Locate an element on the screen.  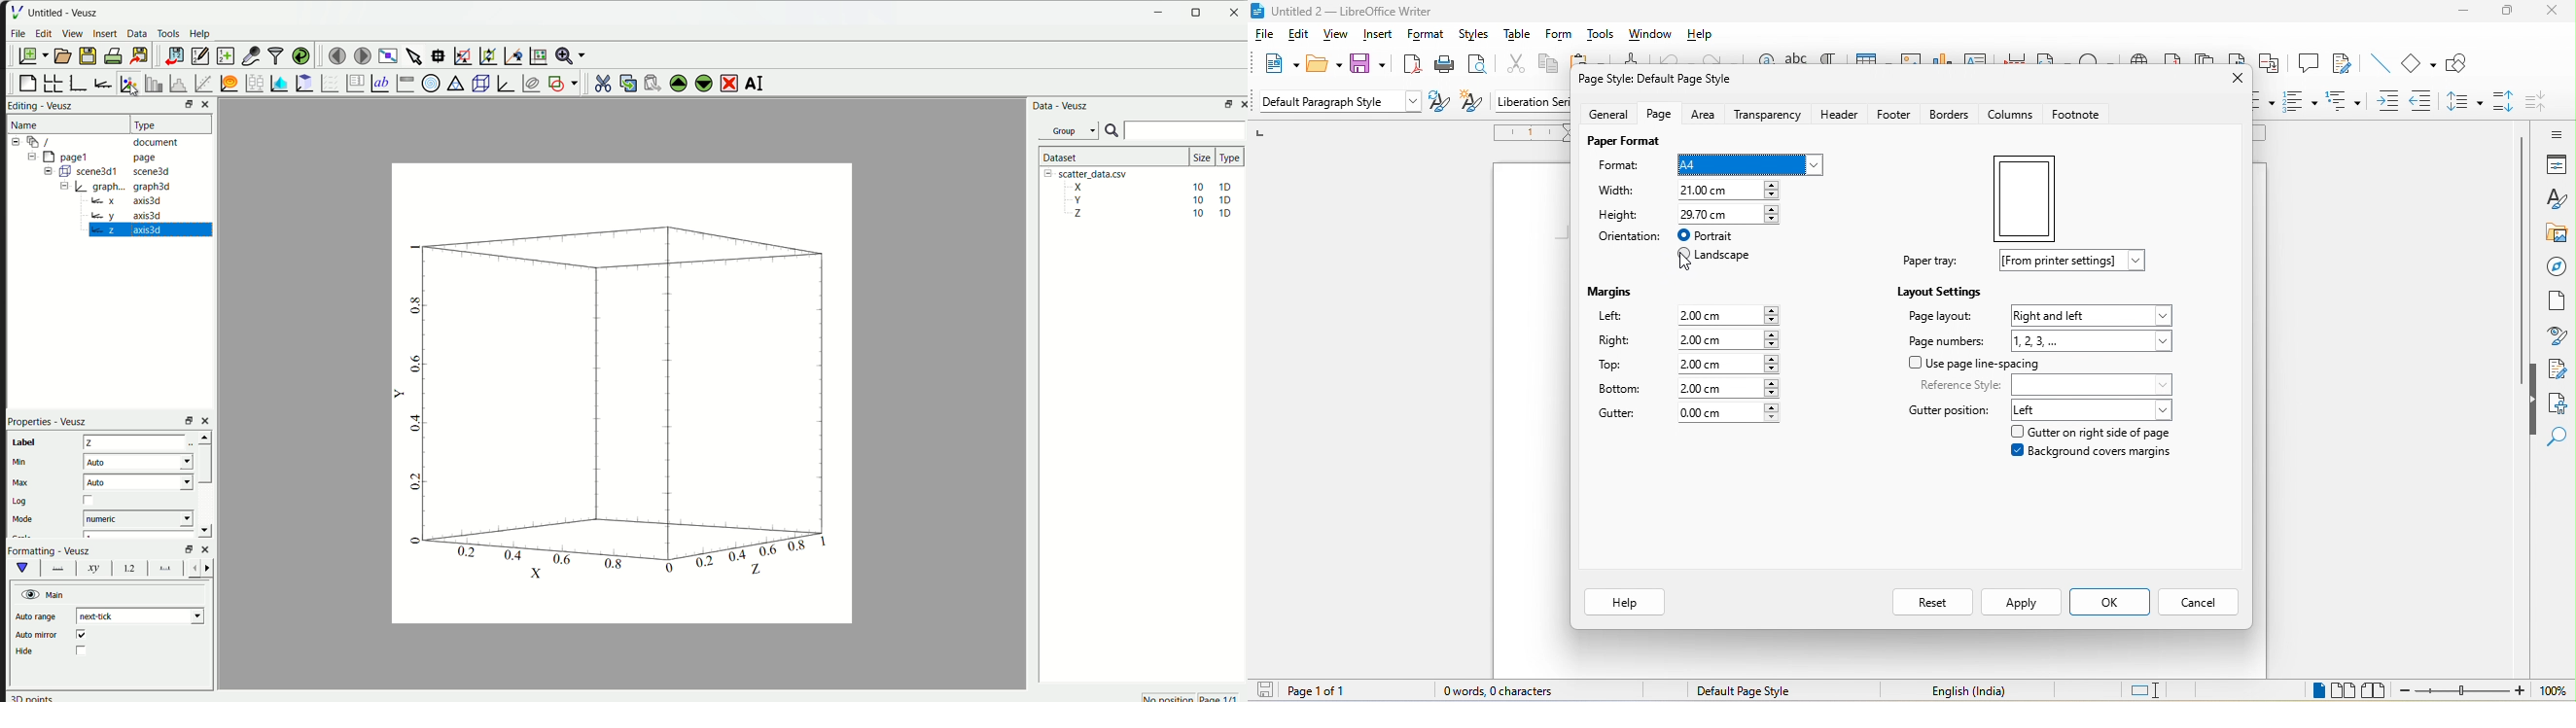
cursor movement is located at coordinates (1686, 266).